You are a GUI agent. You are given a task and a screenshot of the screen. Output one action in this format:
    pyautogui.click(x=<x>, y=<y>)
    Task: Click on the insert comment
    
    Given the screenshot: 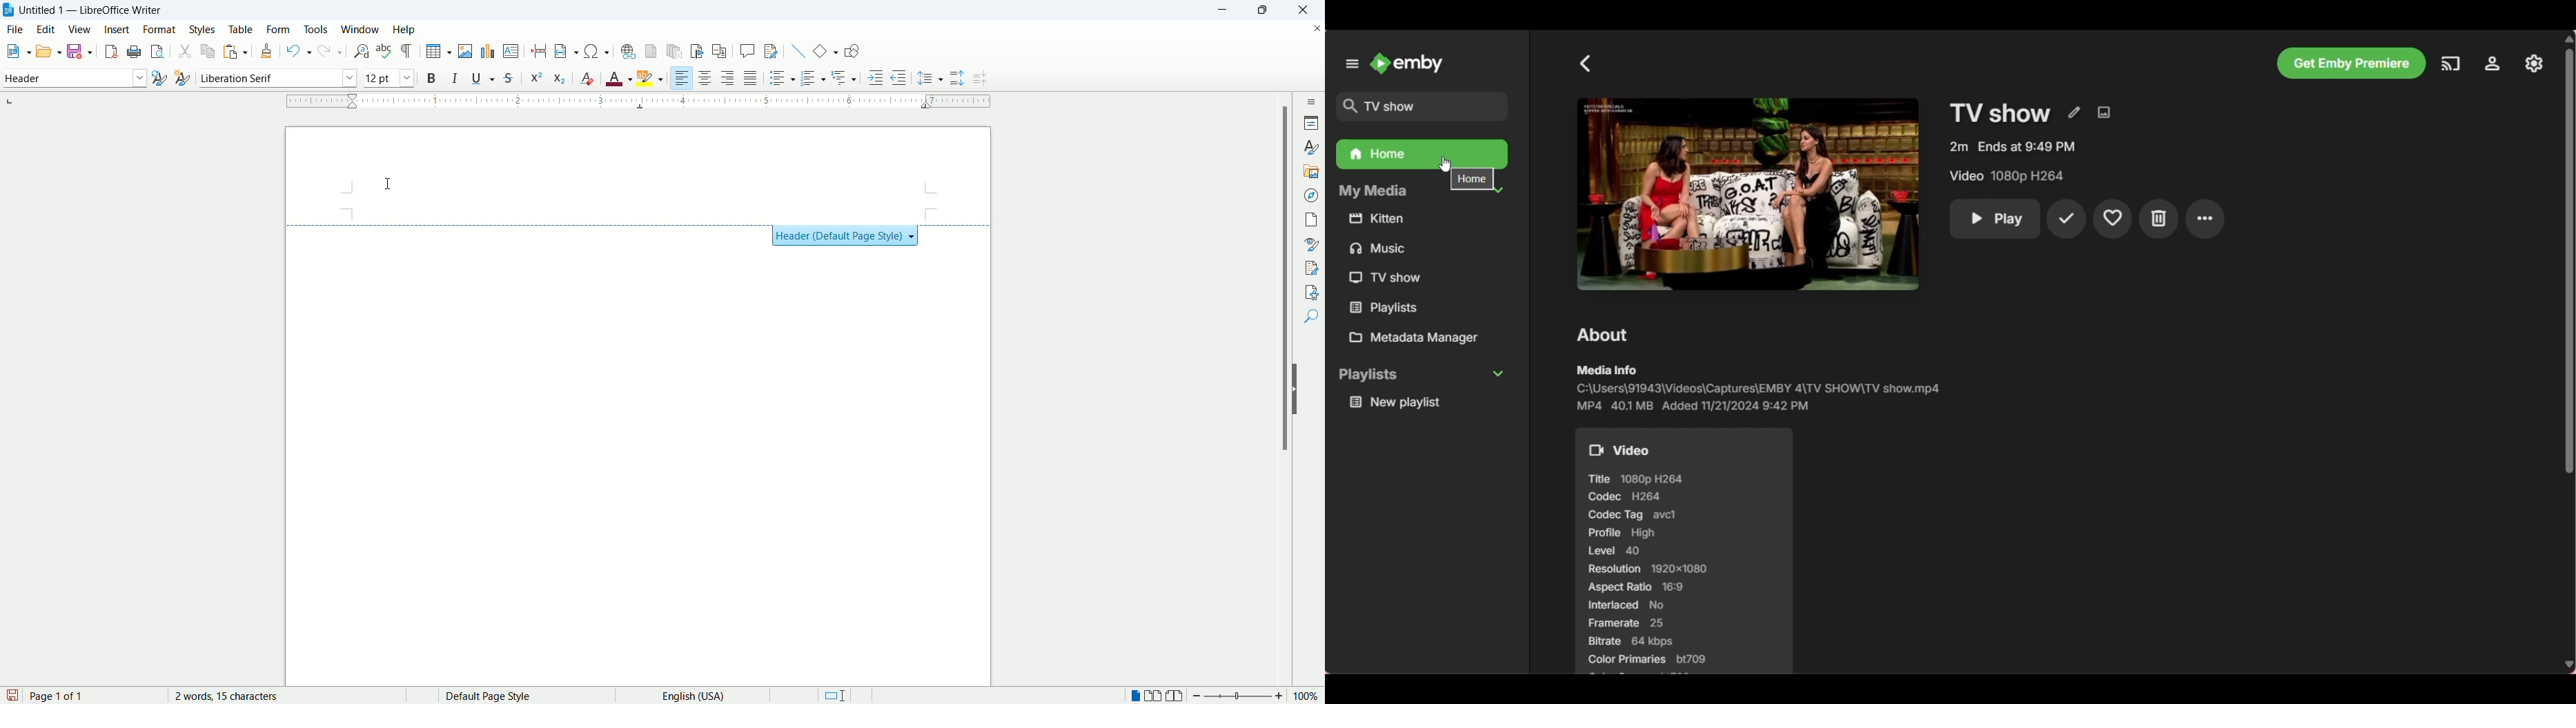 What is the action you would take?
    pyautogui.click(x=748, y=50)
    